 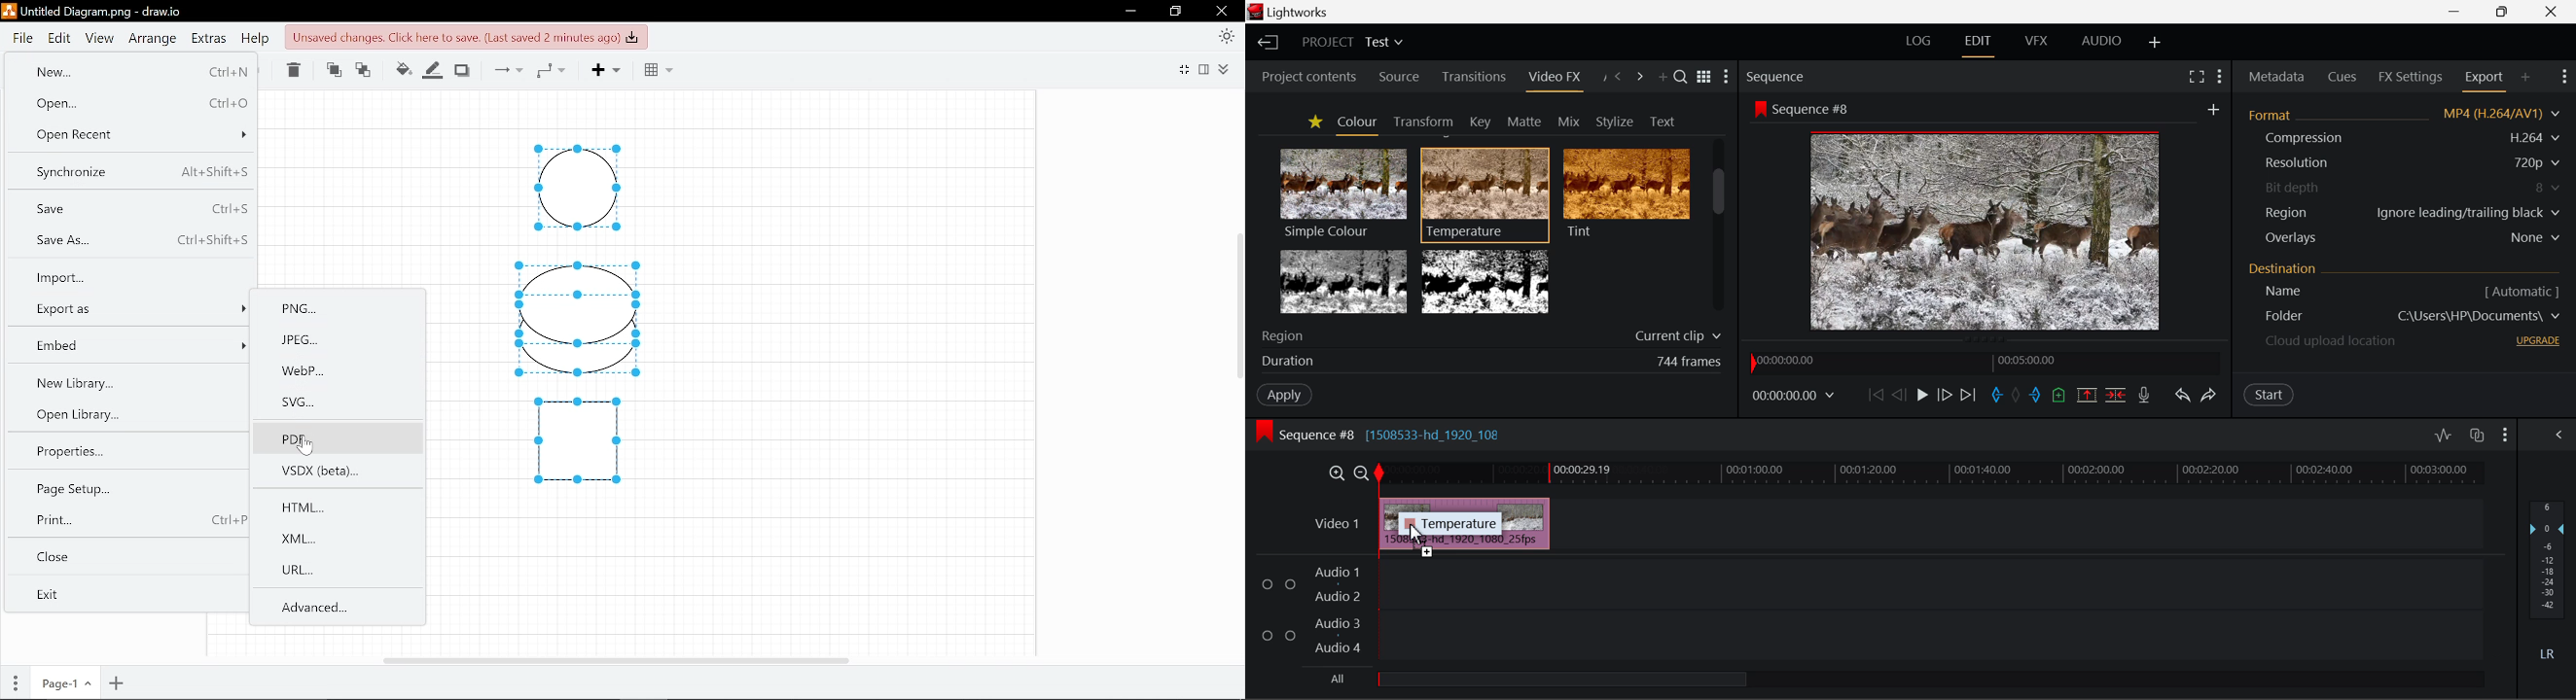 I want to click on Inserted Clip, so click(x=1464, y=523).